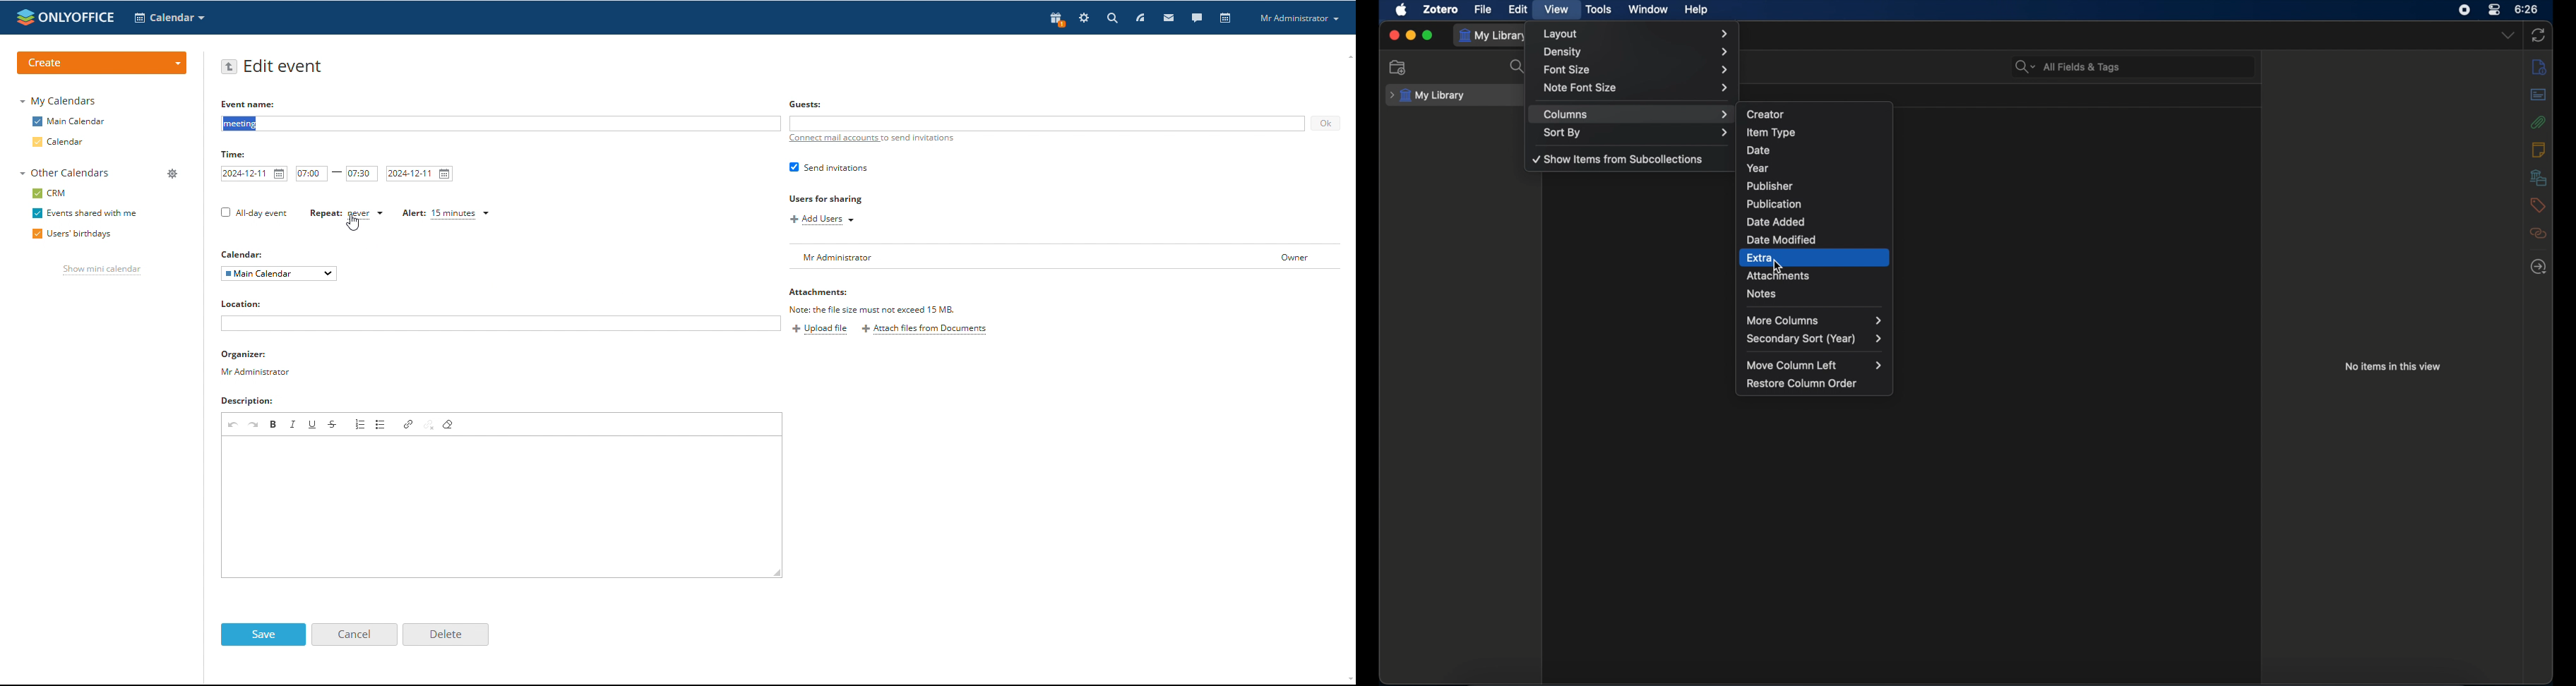 This screenshot has width=2576, height=700. Describe the element at coordinates (778, 573) in the screenshot. I see `resize` at that location.